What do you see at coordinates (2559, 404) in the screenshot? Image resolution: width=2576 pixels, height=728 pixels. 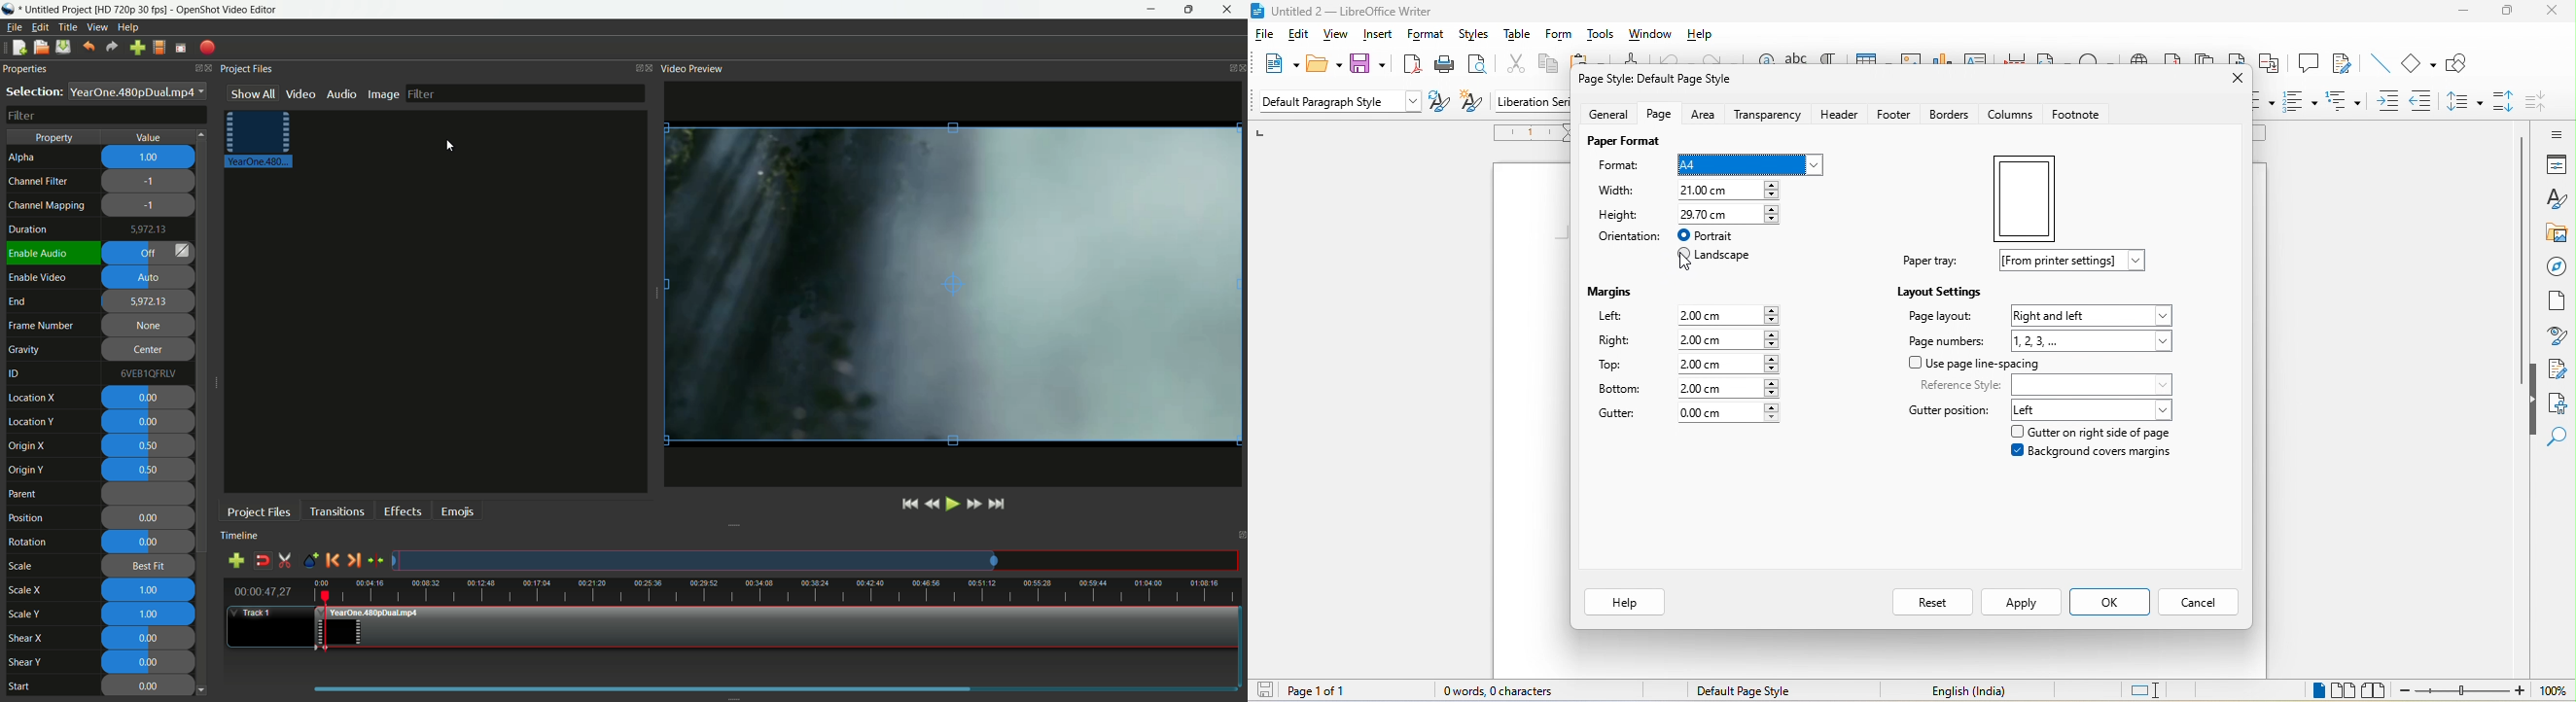 I see `accessibility check ` at bounding box center [2559, 404].